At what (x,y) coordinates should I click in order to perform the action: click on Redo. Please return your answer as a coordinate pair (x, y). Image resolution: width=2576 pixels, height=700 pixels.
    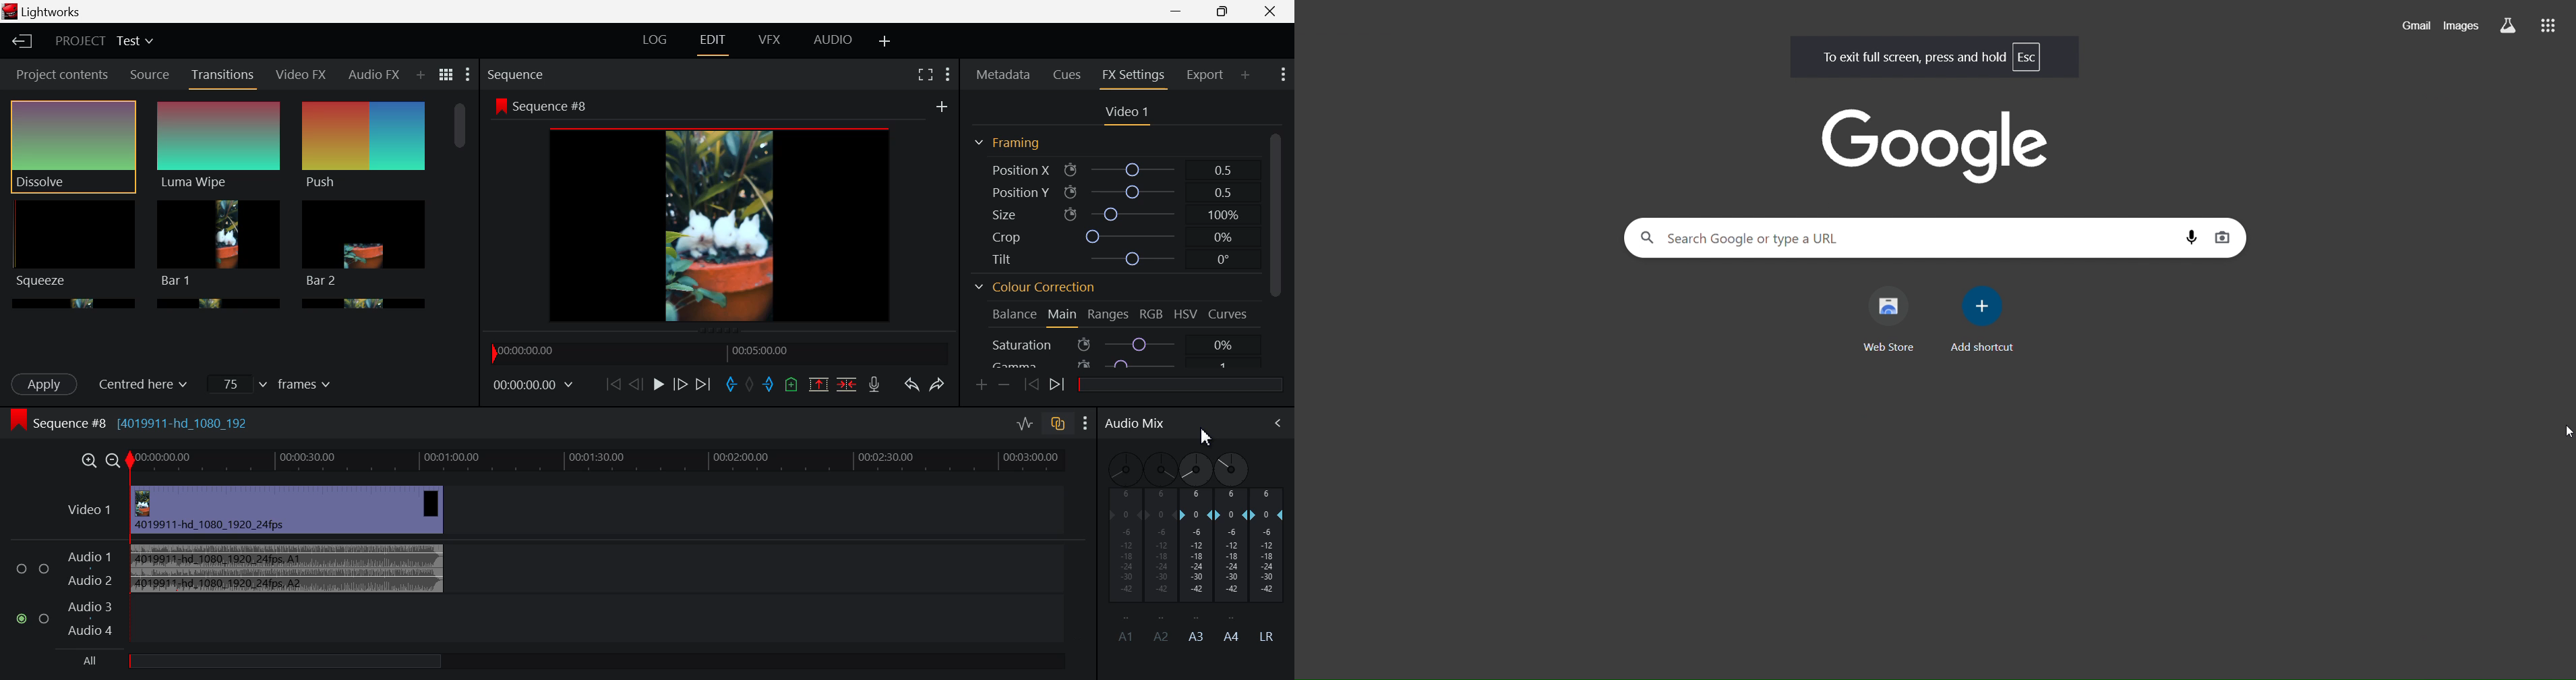
    Looking at the image, I should click on (938, 386).